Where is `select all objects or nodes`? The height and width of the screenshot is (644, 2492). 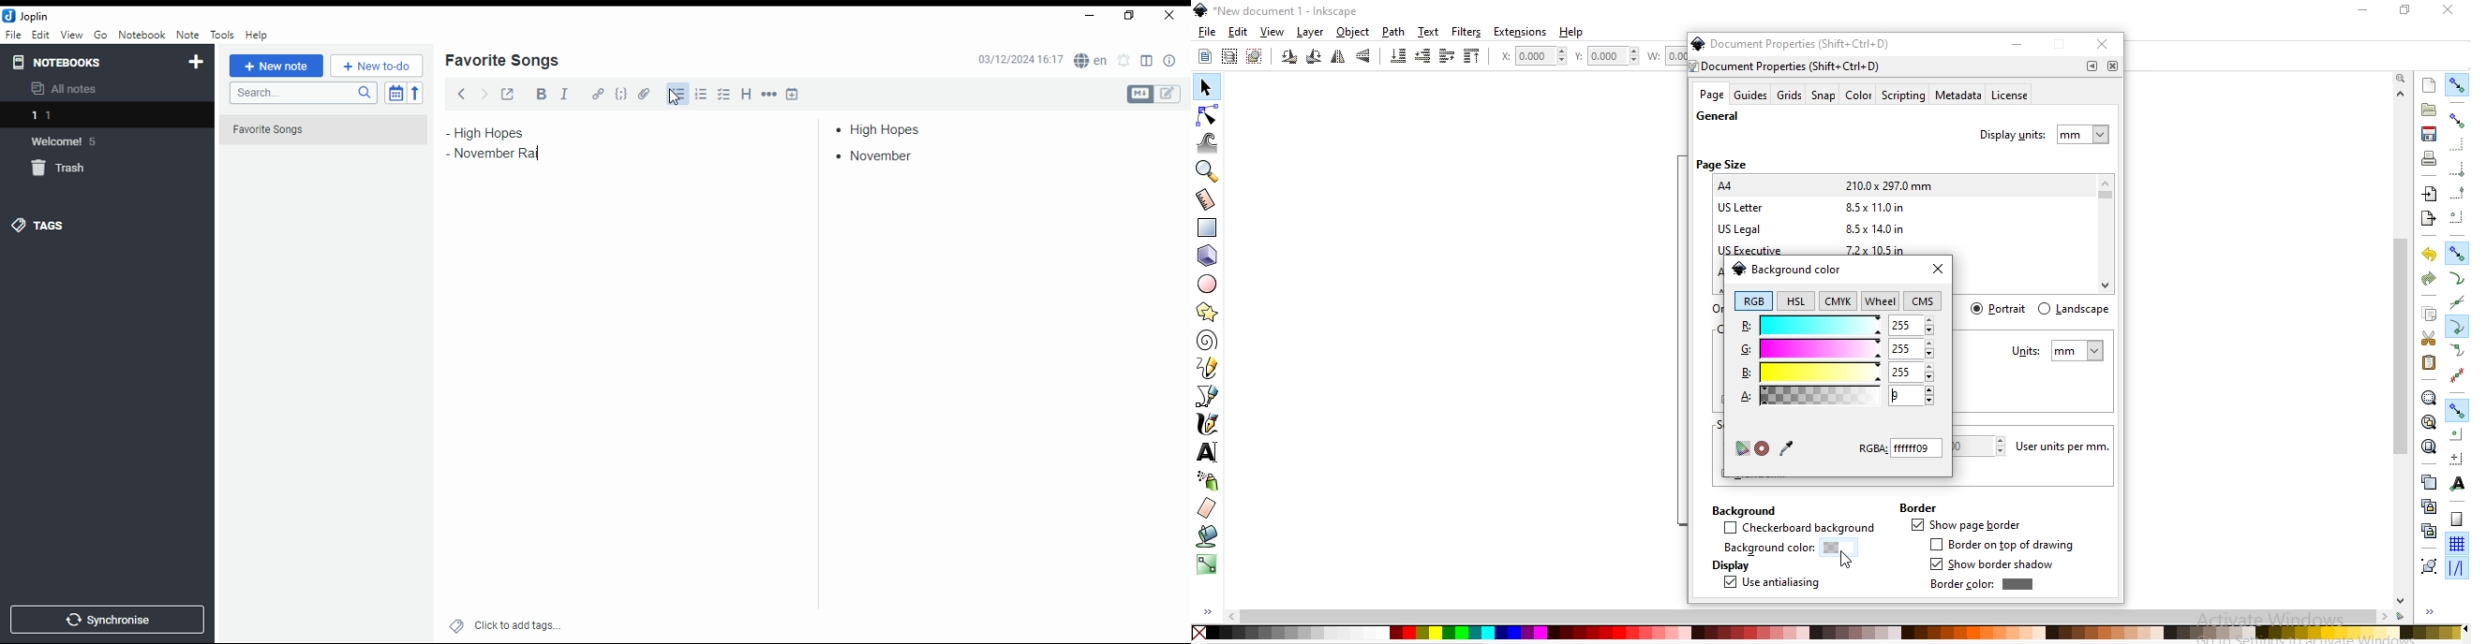 select all objects or nodes is located at coordinates (1204, 54).